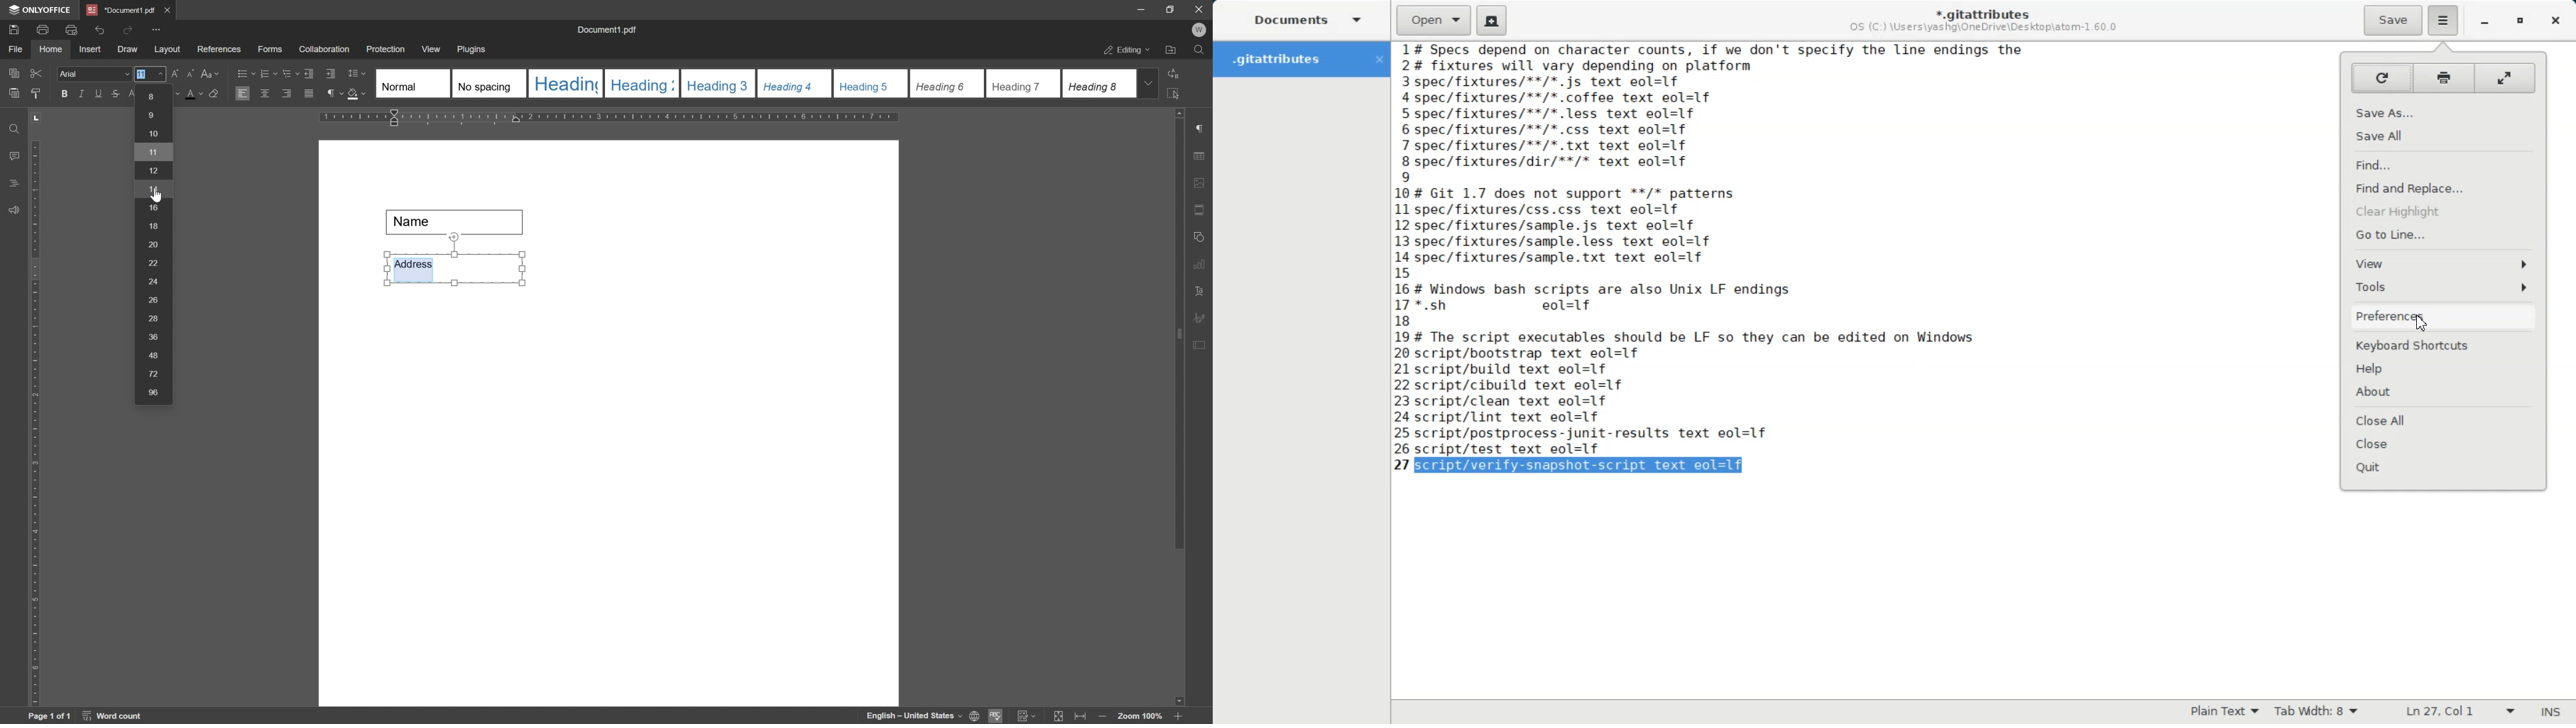 The width and height of the screenshot is (2576, 728). I want to click on feedback & support, so click(14, 211).